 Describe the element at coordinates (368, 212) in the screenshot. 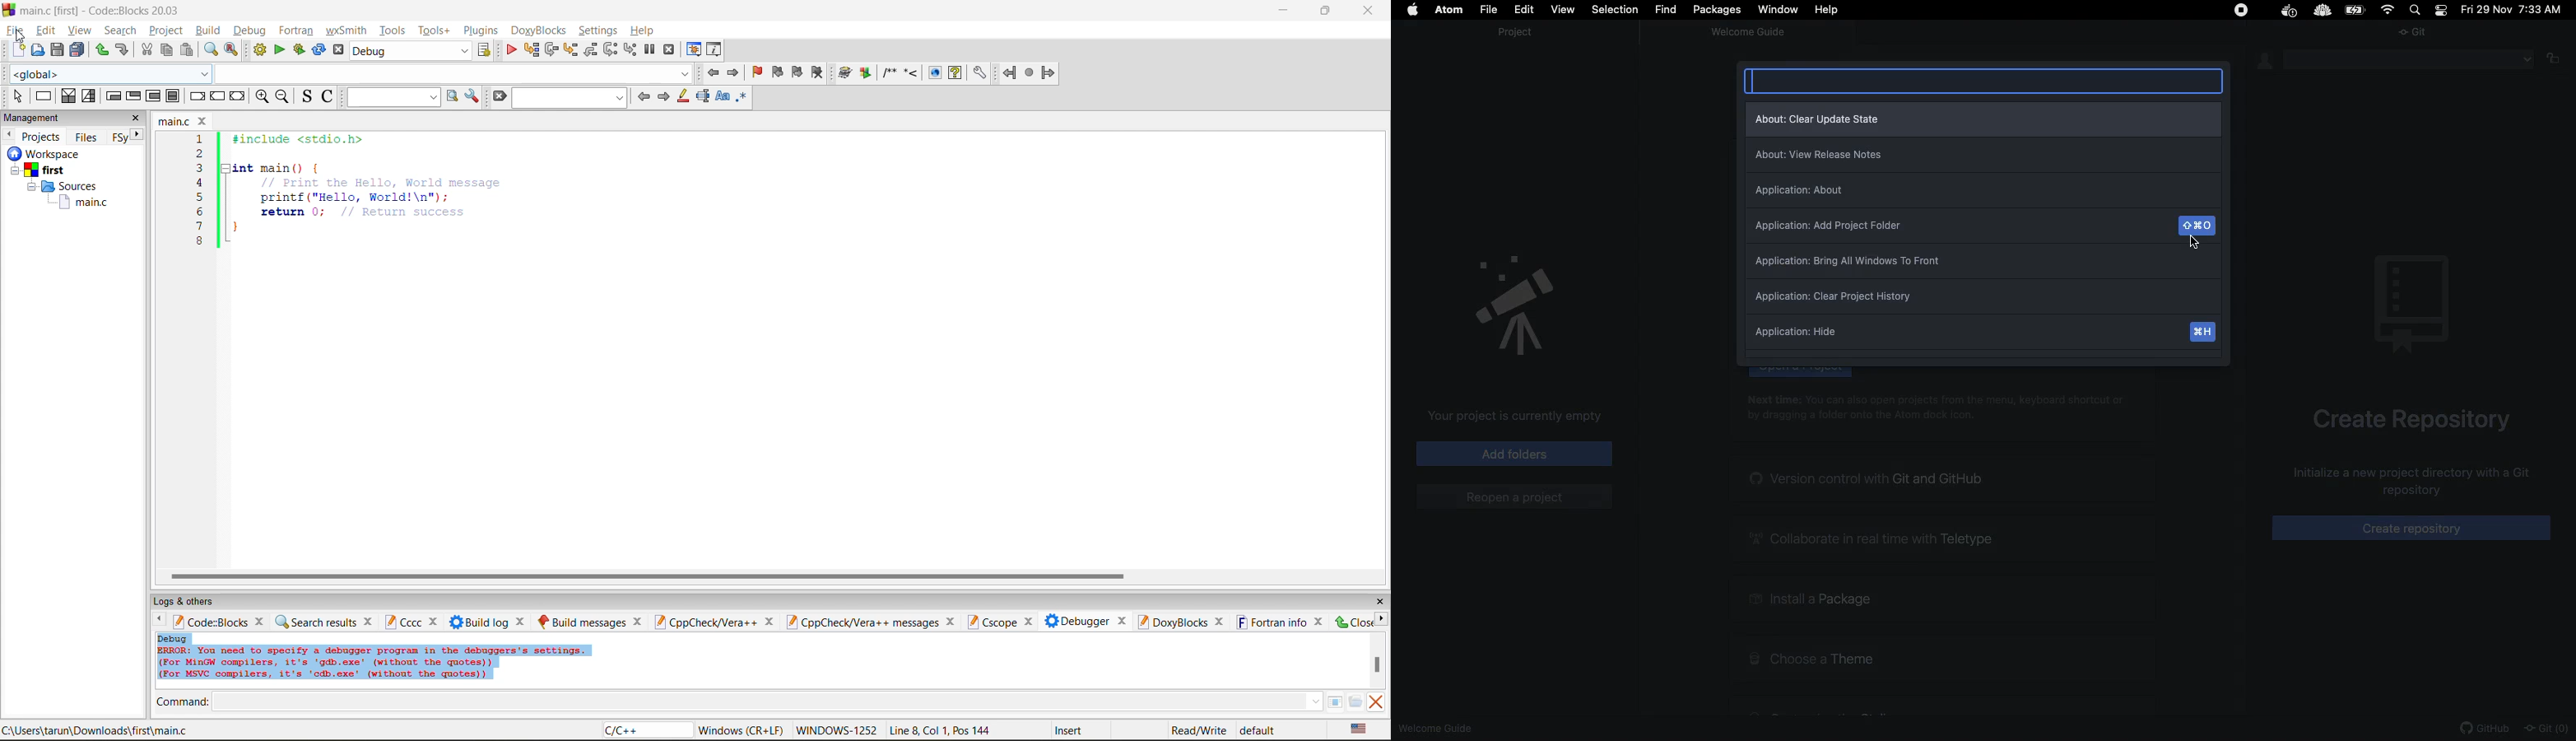

I see `return 0` at that location.